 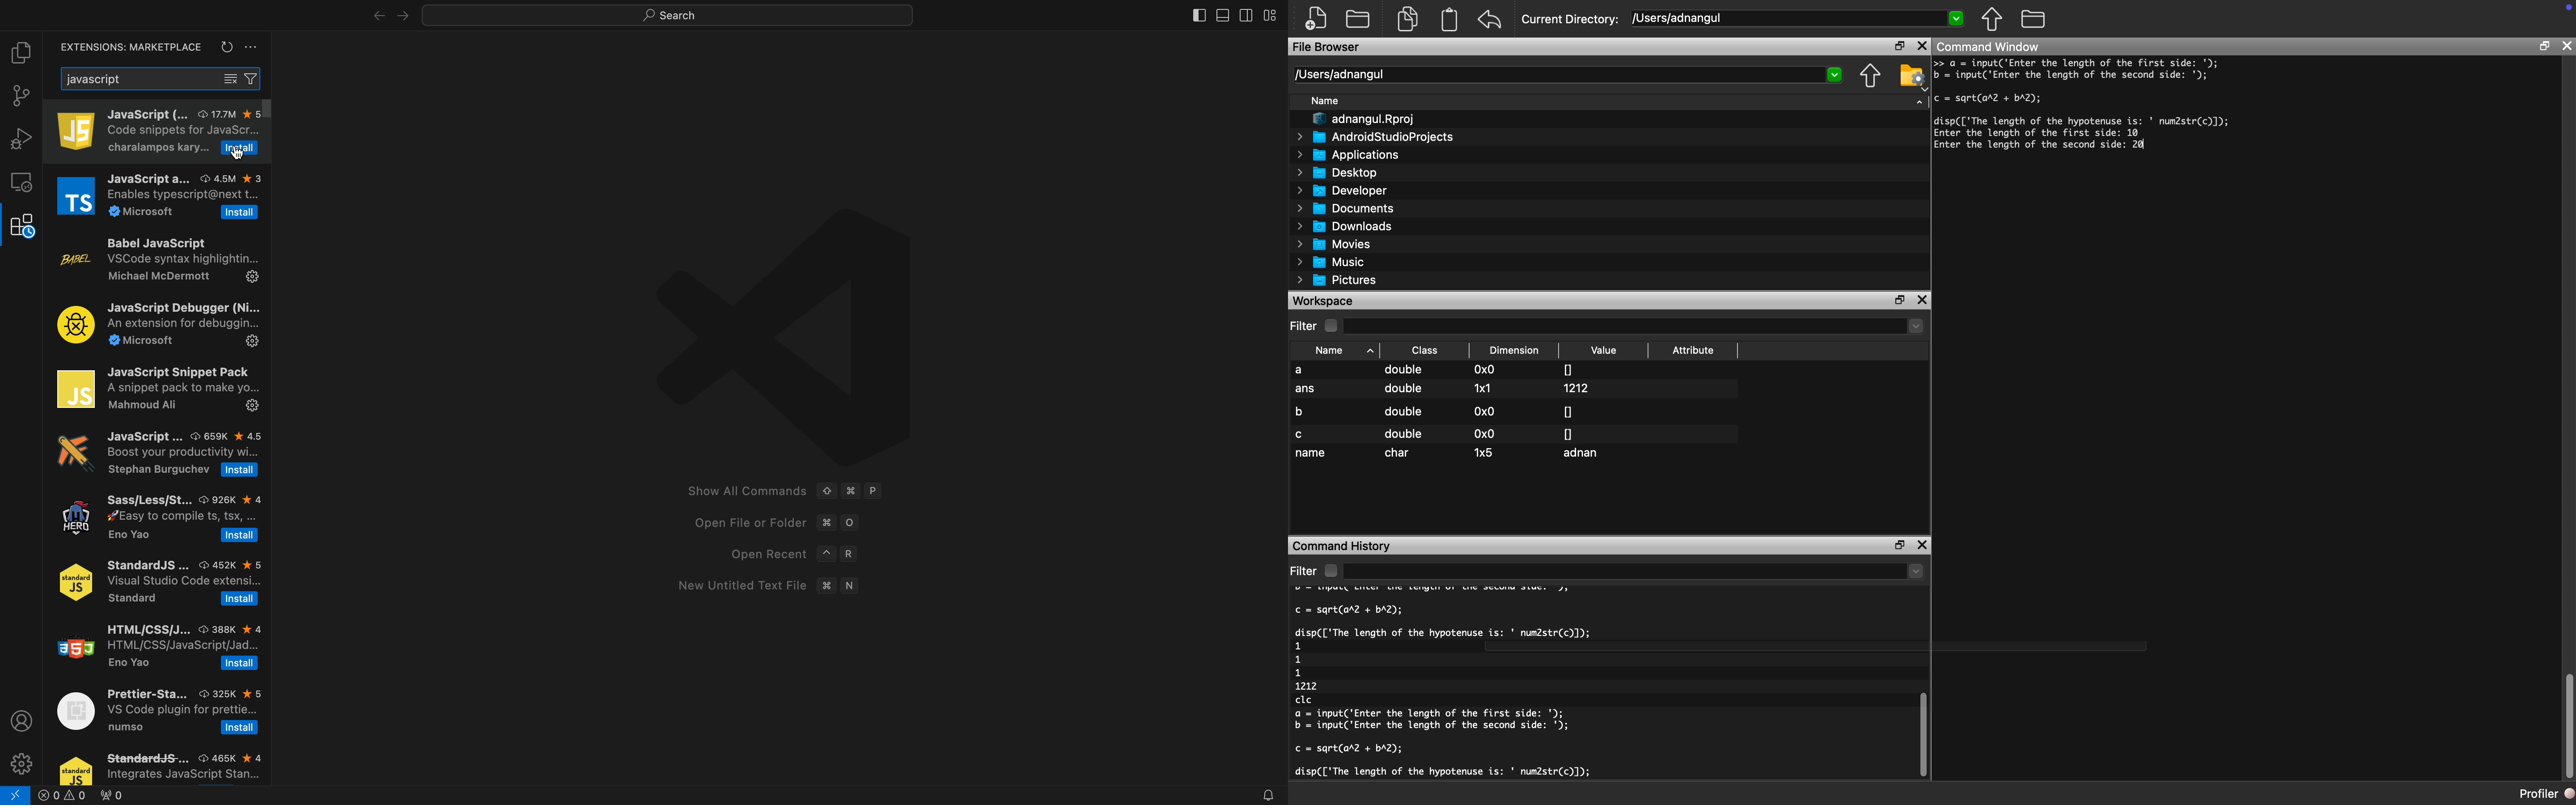 I want to click on double, so click(x=1405, y=371).